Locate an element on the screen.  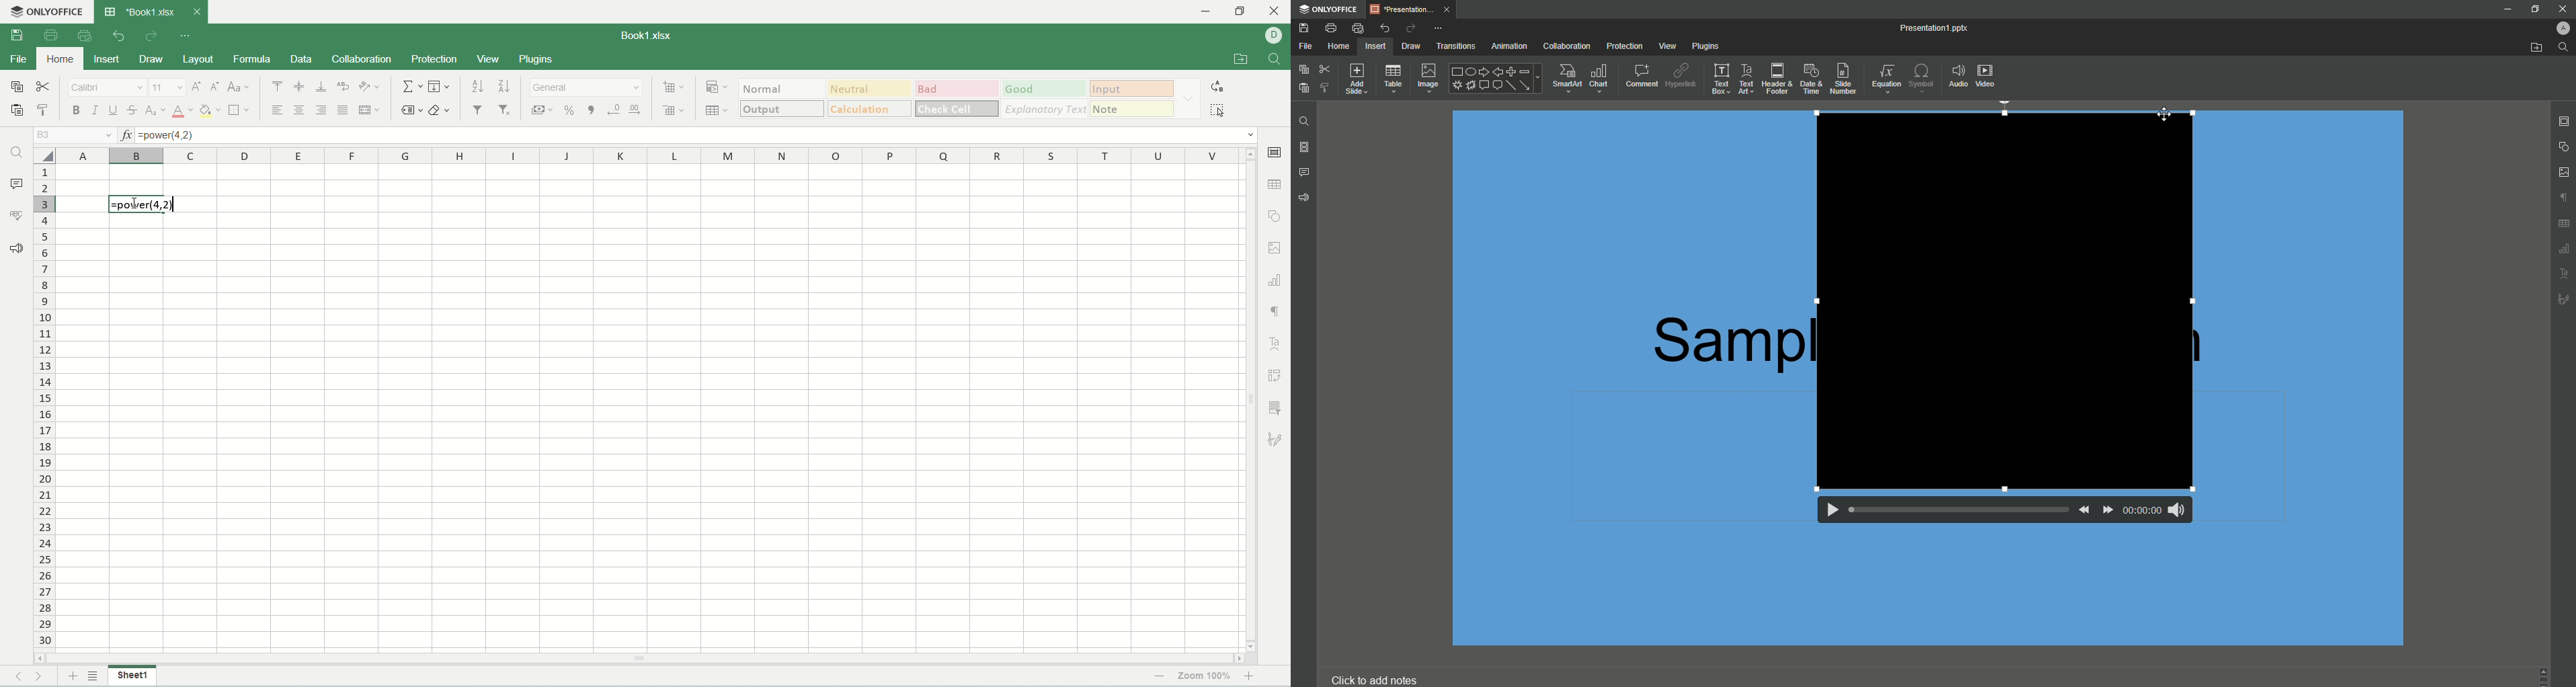
format as table template is located at coordinates (719, 110).